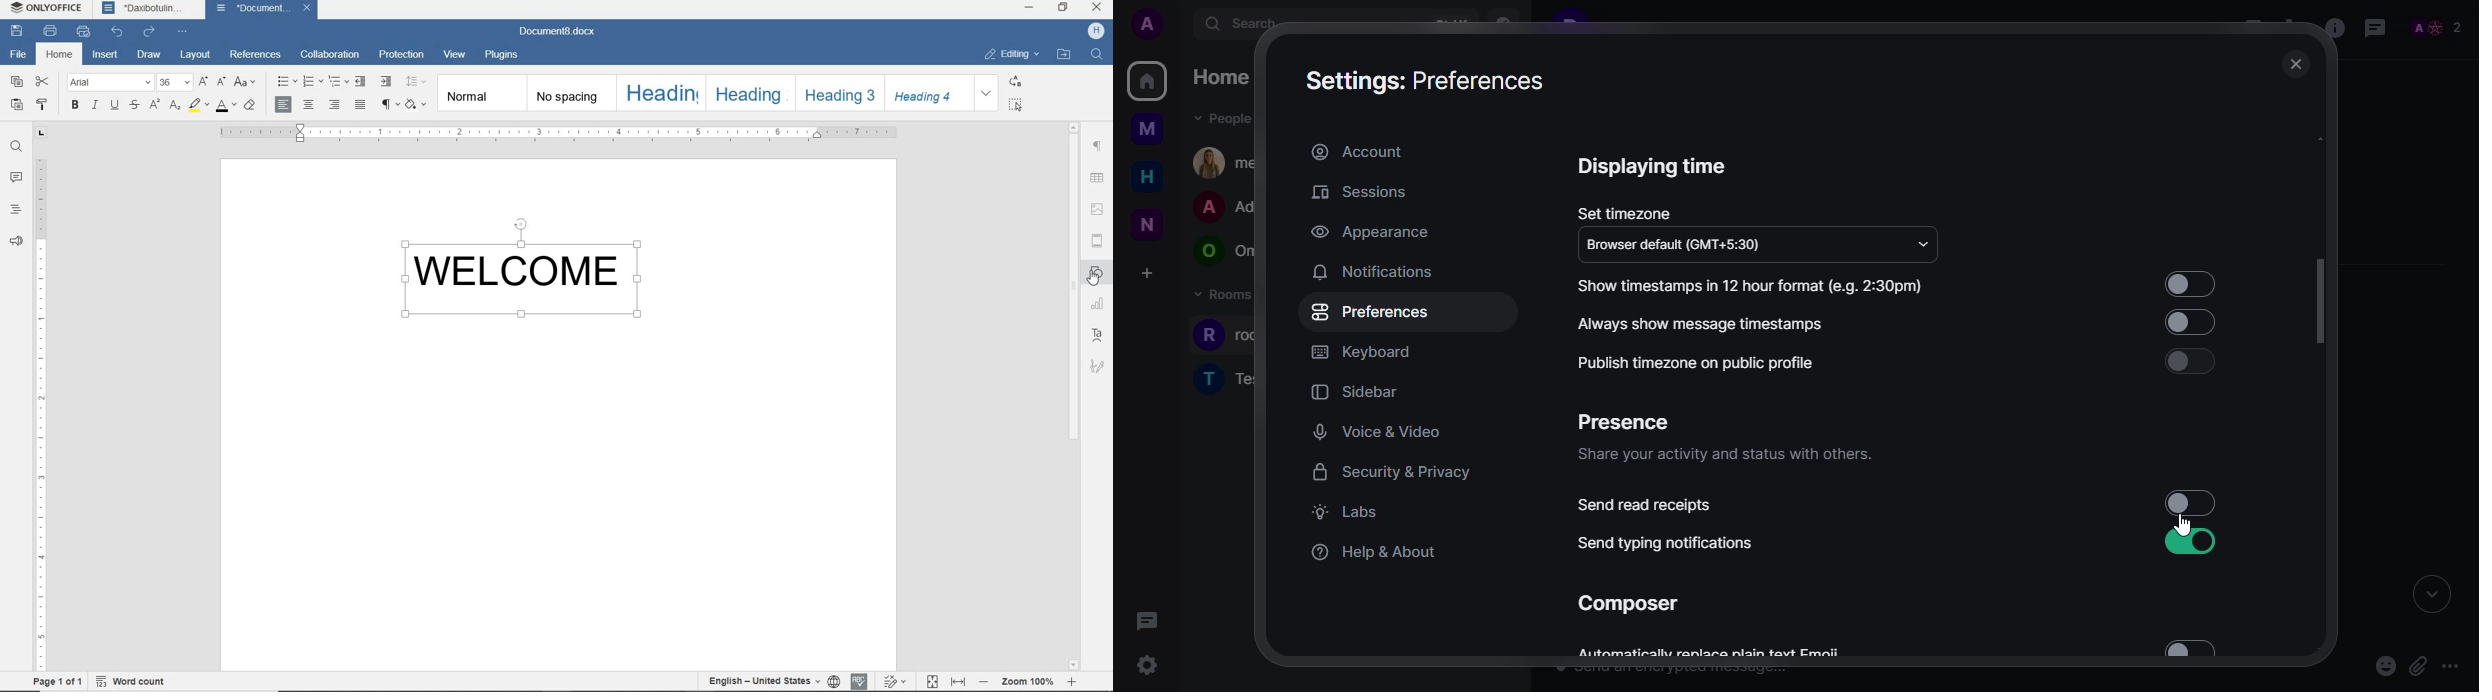 This screenshot has width=2492, height=700. What do you see at coordinates (1372, 271) in the screenshot?
I see `notifications` at bounding box center [1372, 271].